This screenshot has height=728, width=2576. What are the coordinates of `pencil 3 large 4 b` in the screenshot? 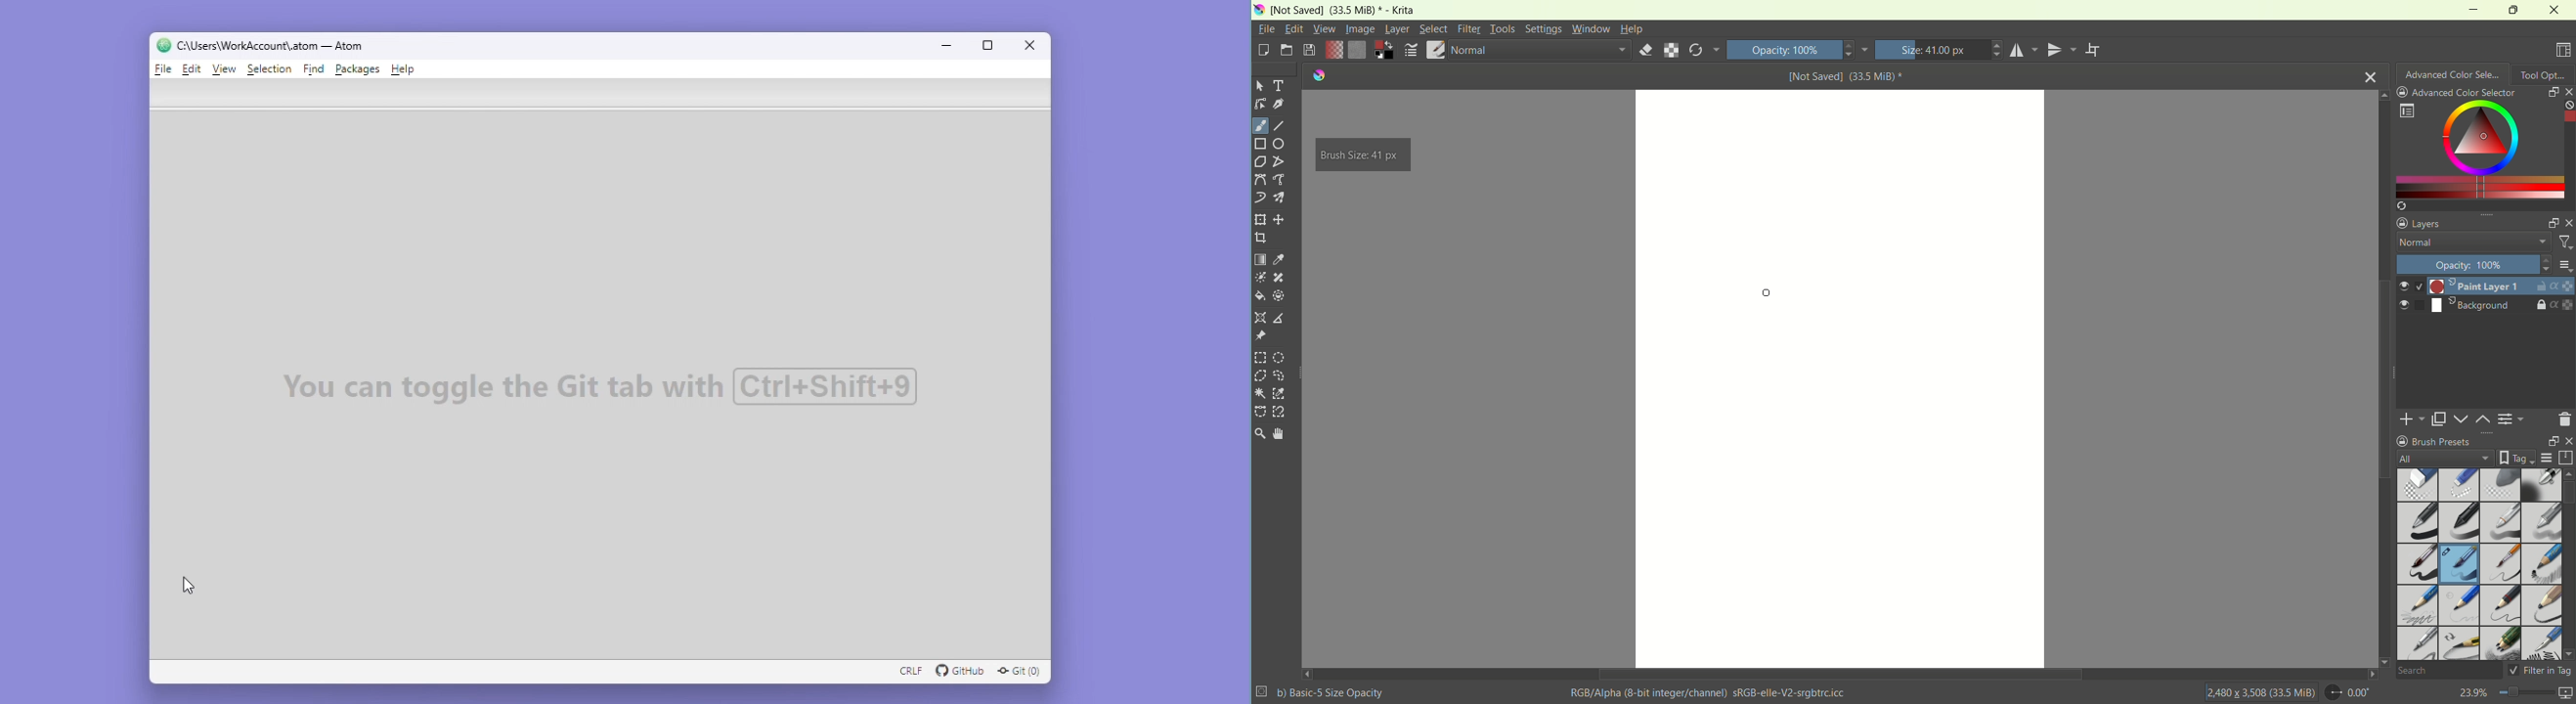 It's located at (2541, 603).